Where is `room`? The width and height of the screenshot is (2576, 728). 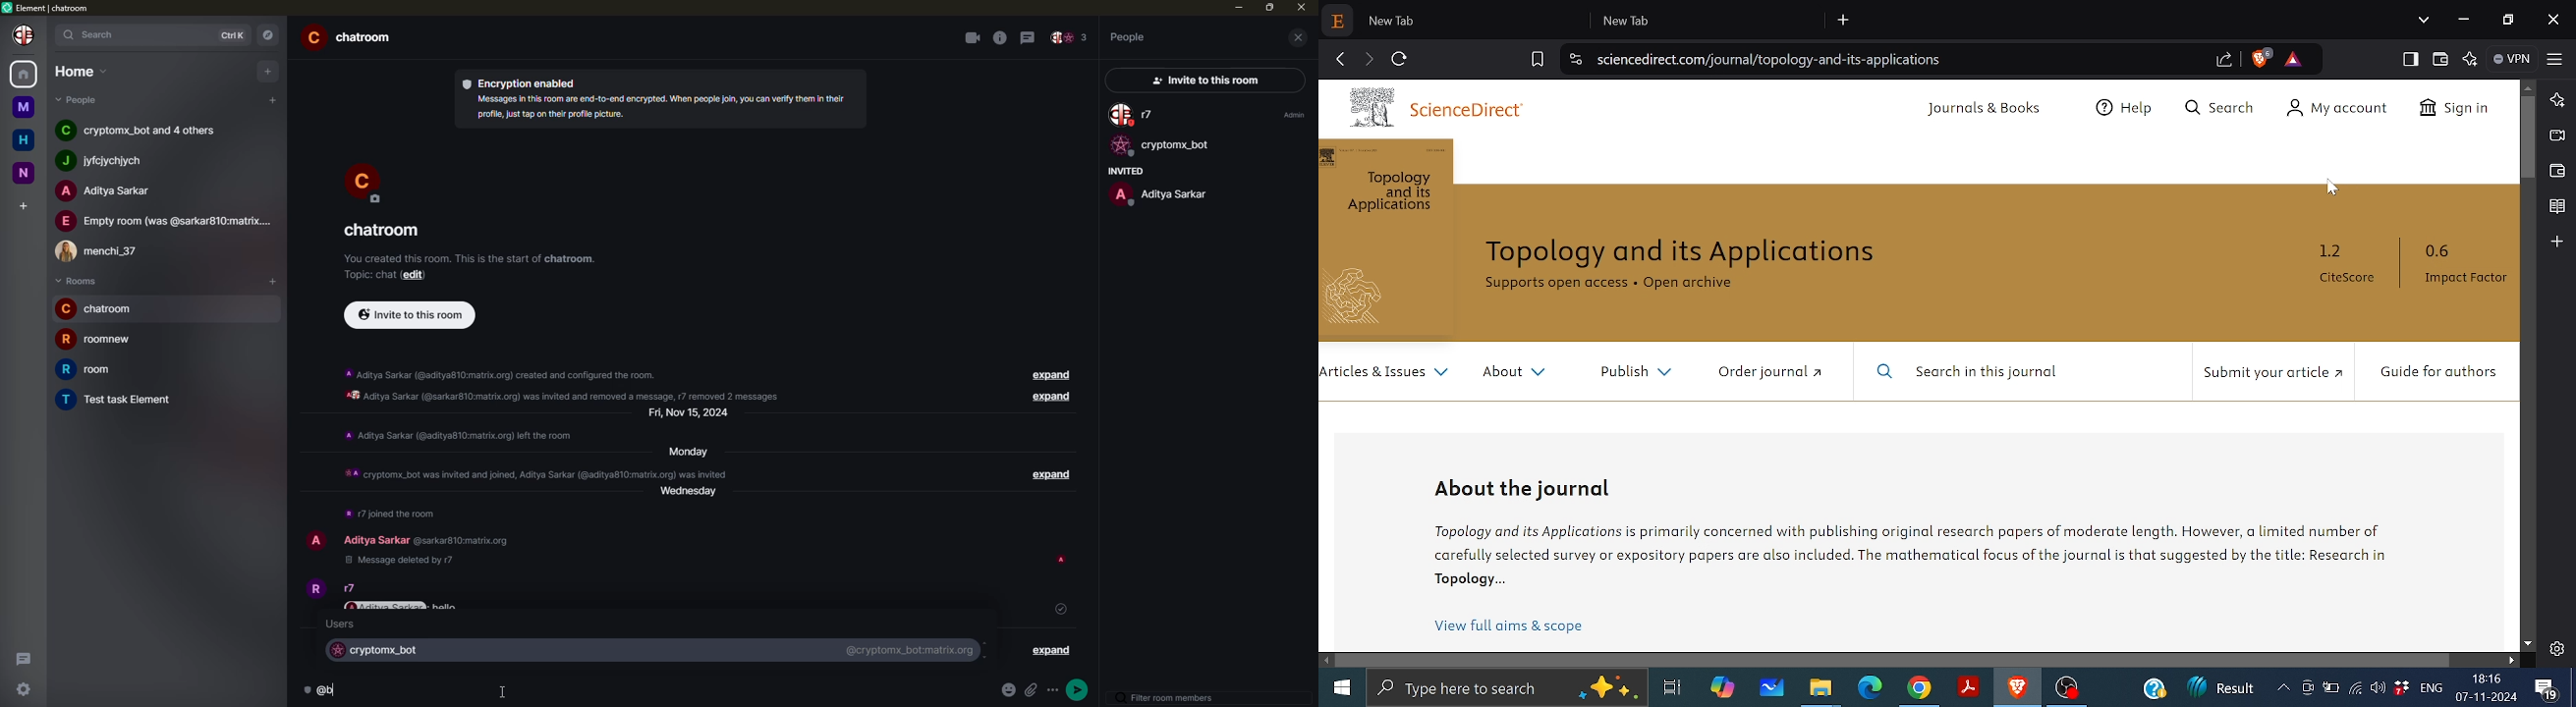 room is located at coordinates (353, 39).